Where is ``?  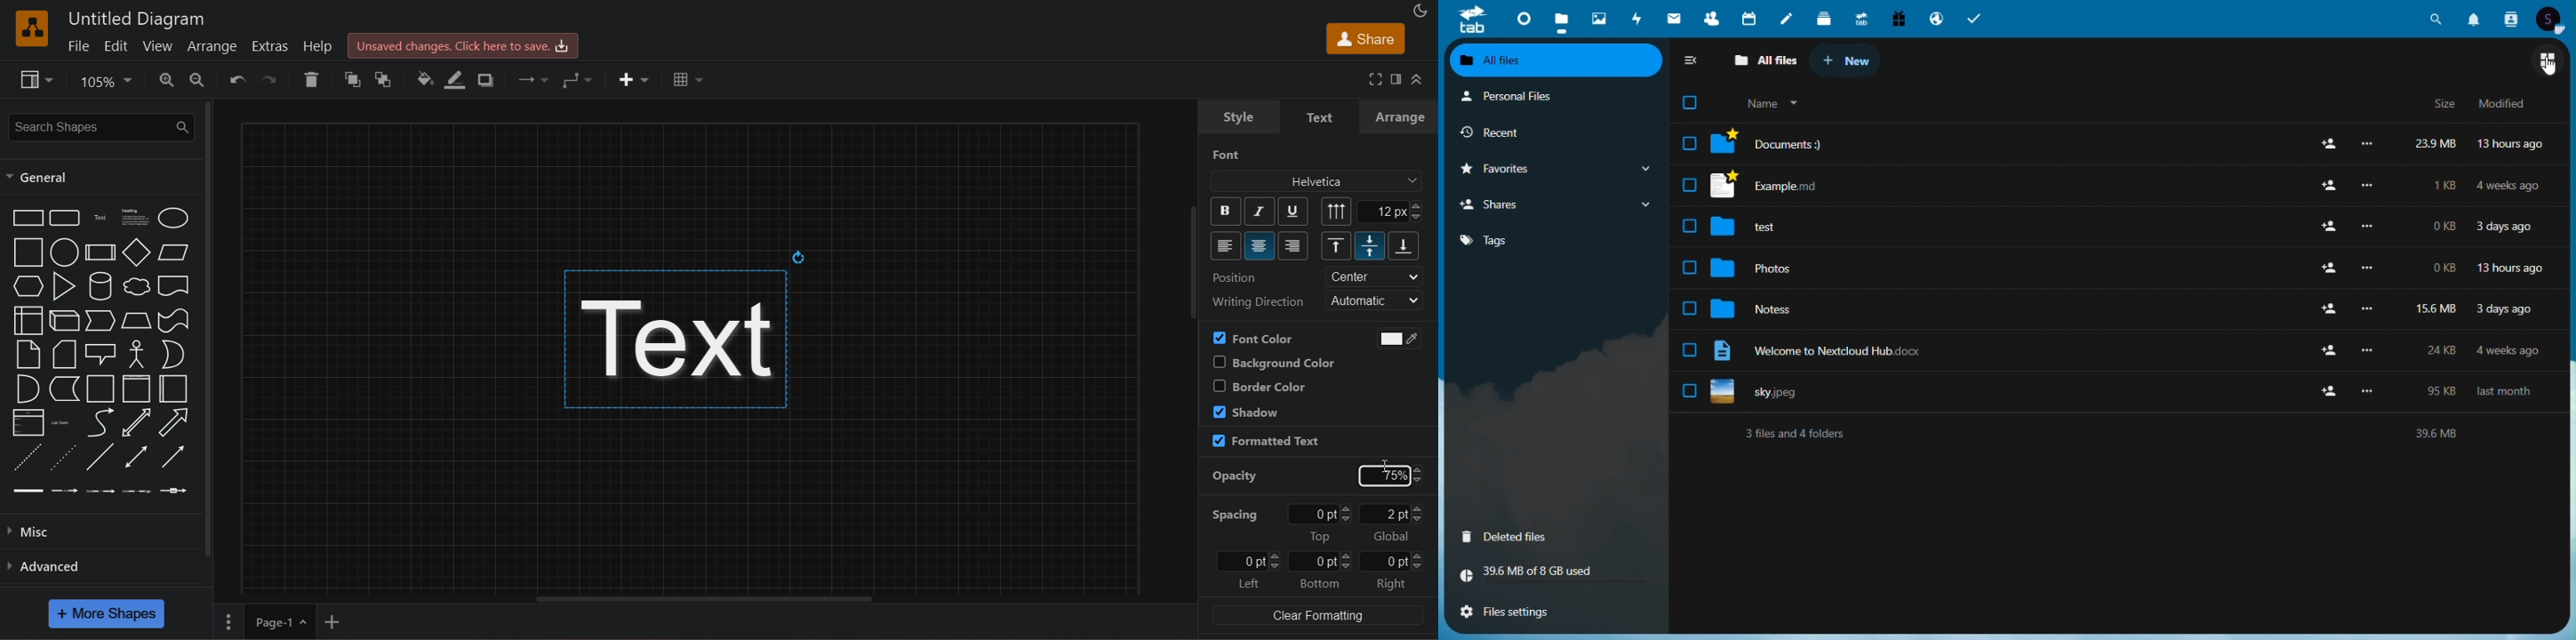  is located at coordinates (2372, 350).